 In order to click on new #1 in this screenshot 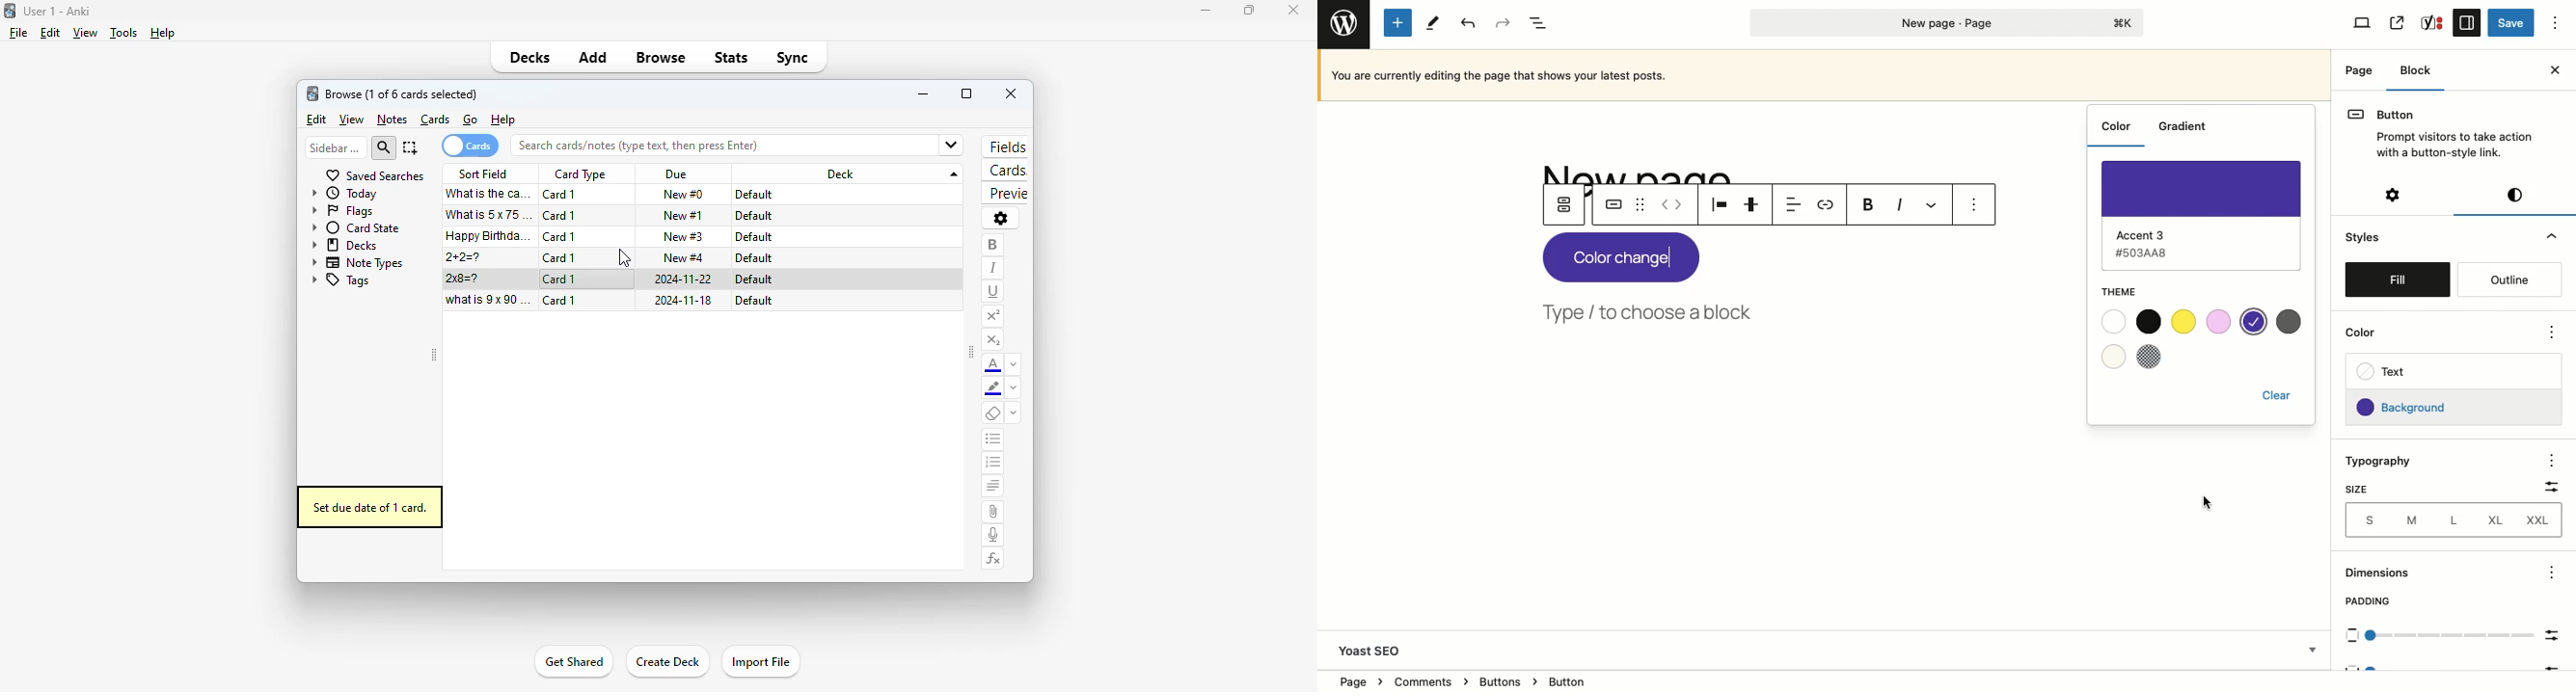, I will do `click(684, 215)`.